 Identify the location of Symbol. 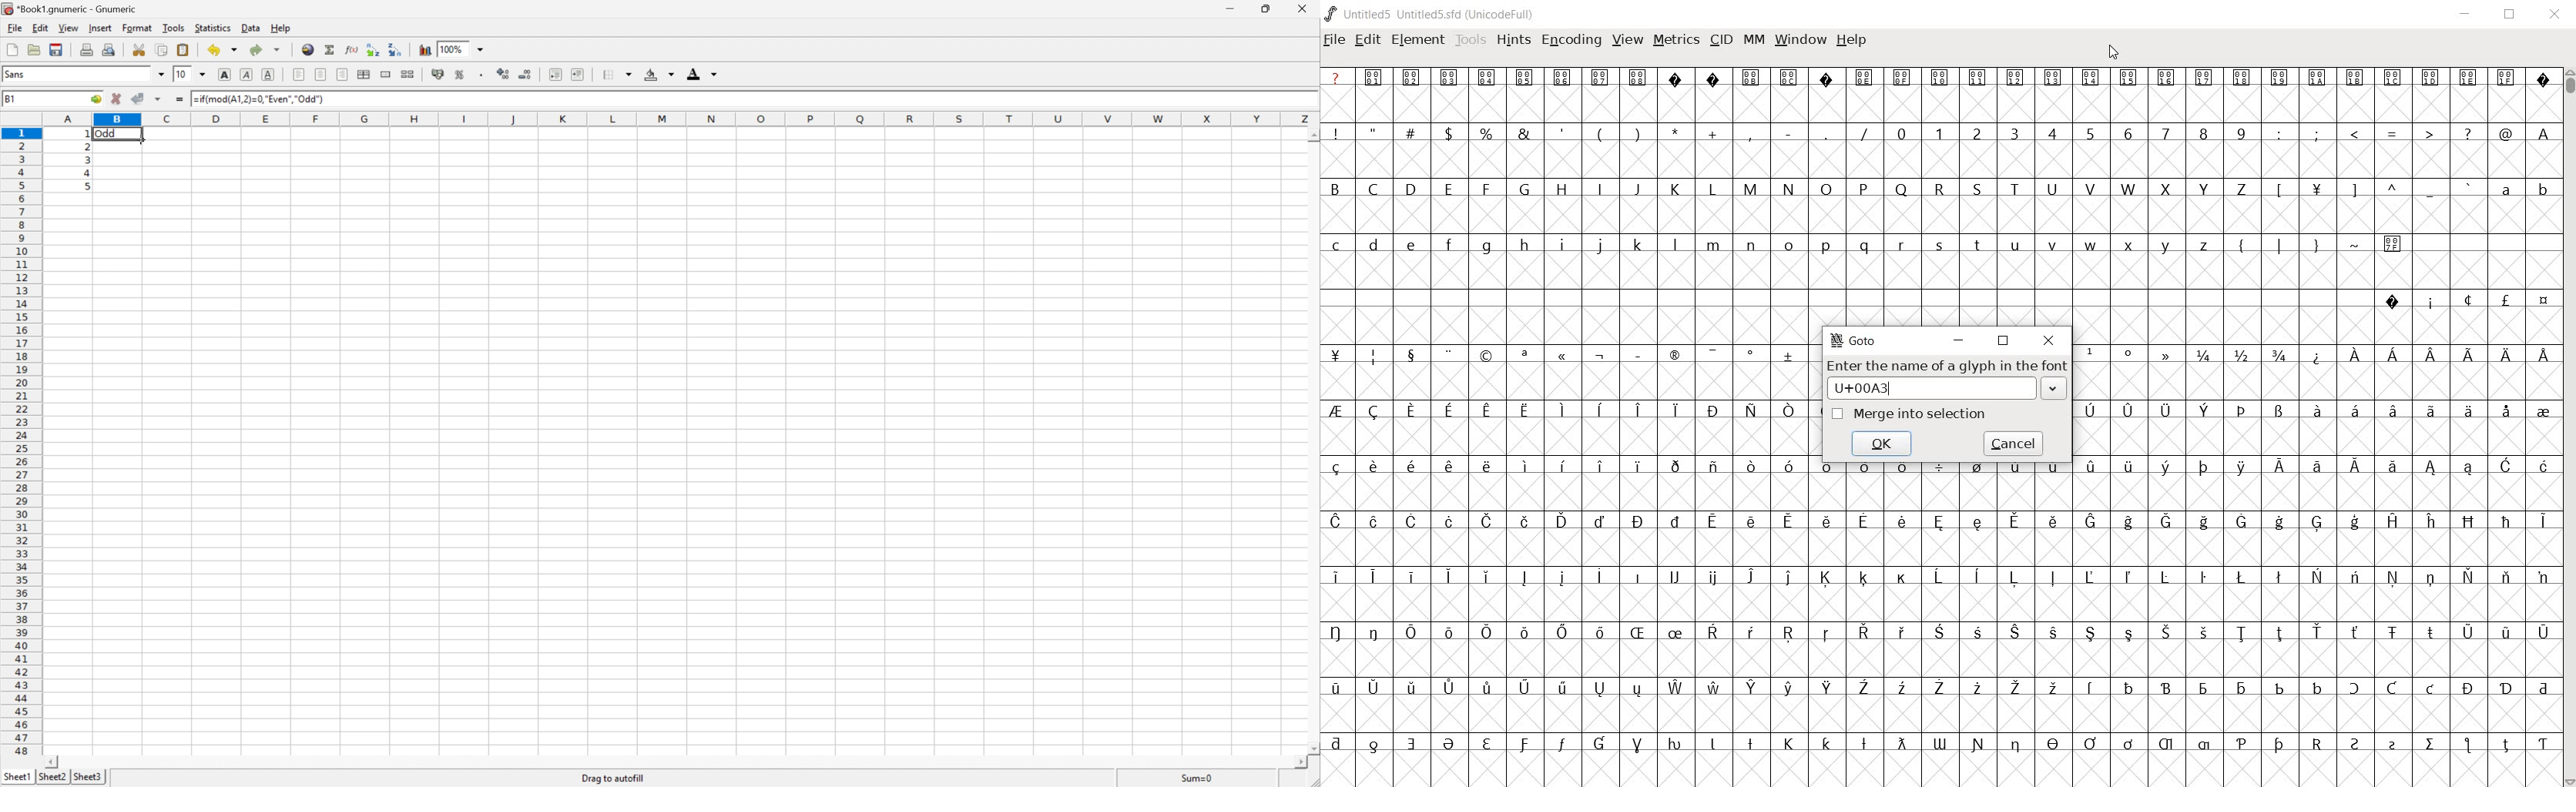
(2054, 79).